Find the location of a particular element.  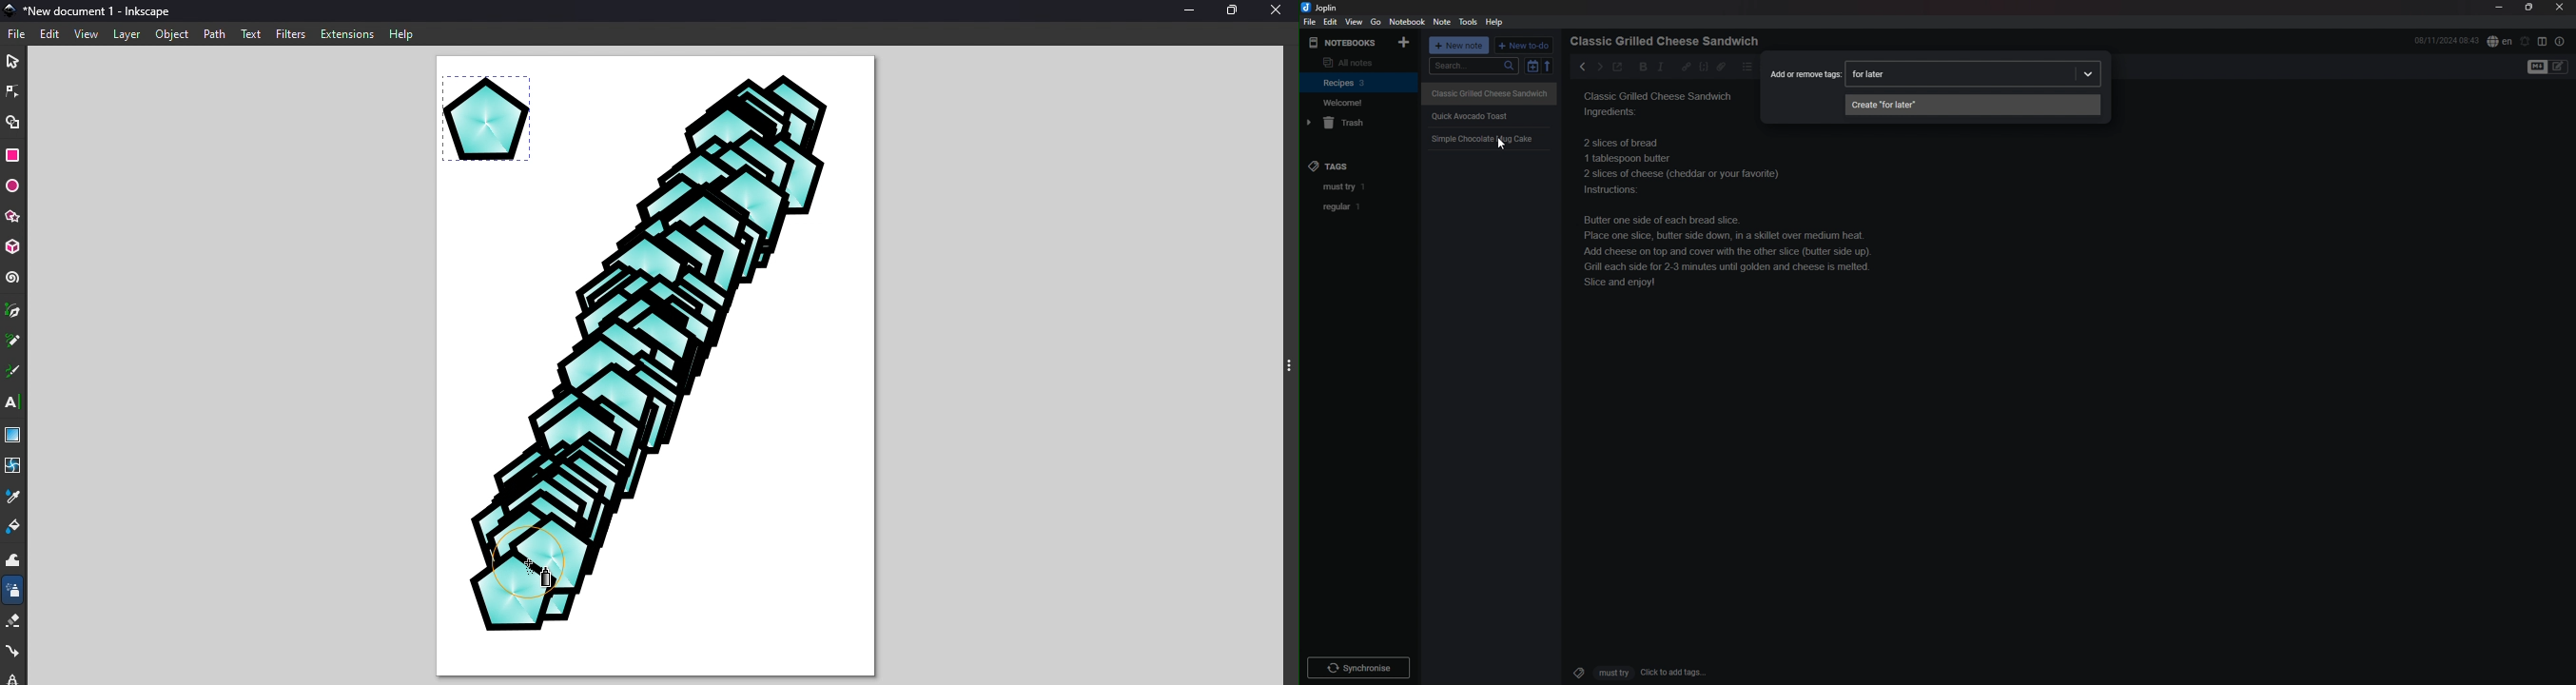

click to add tags is located at coordinates (1634, 672).